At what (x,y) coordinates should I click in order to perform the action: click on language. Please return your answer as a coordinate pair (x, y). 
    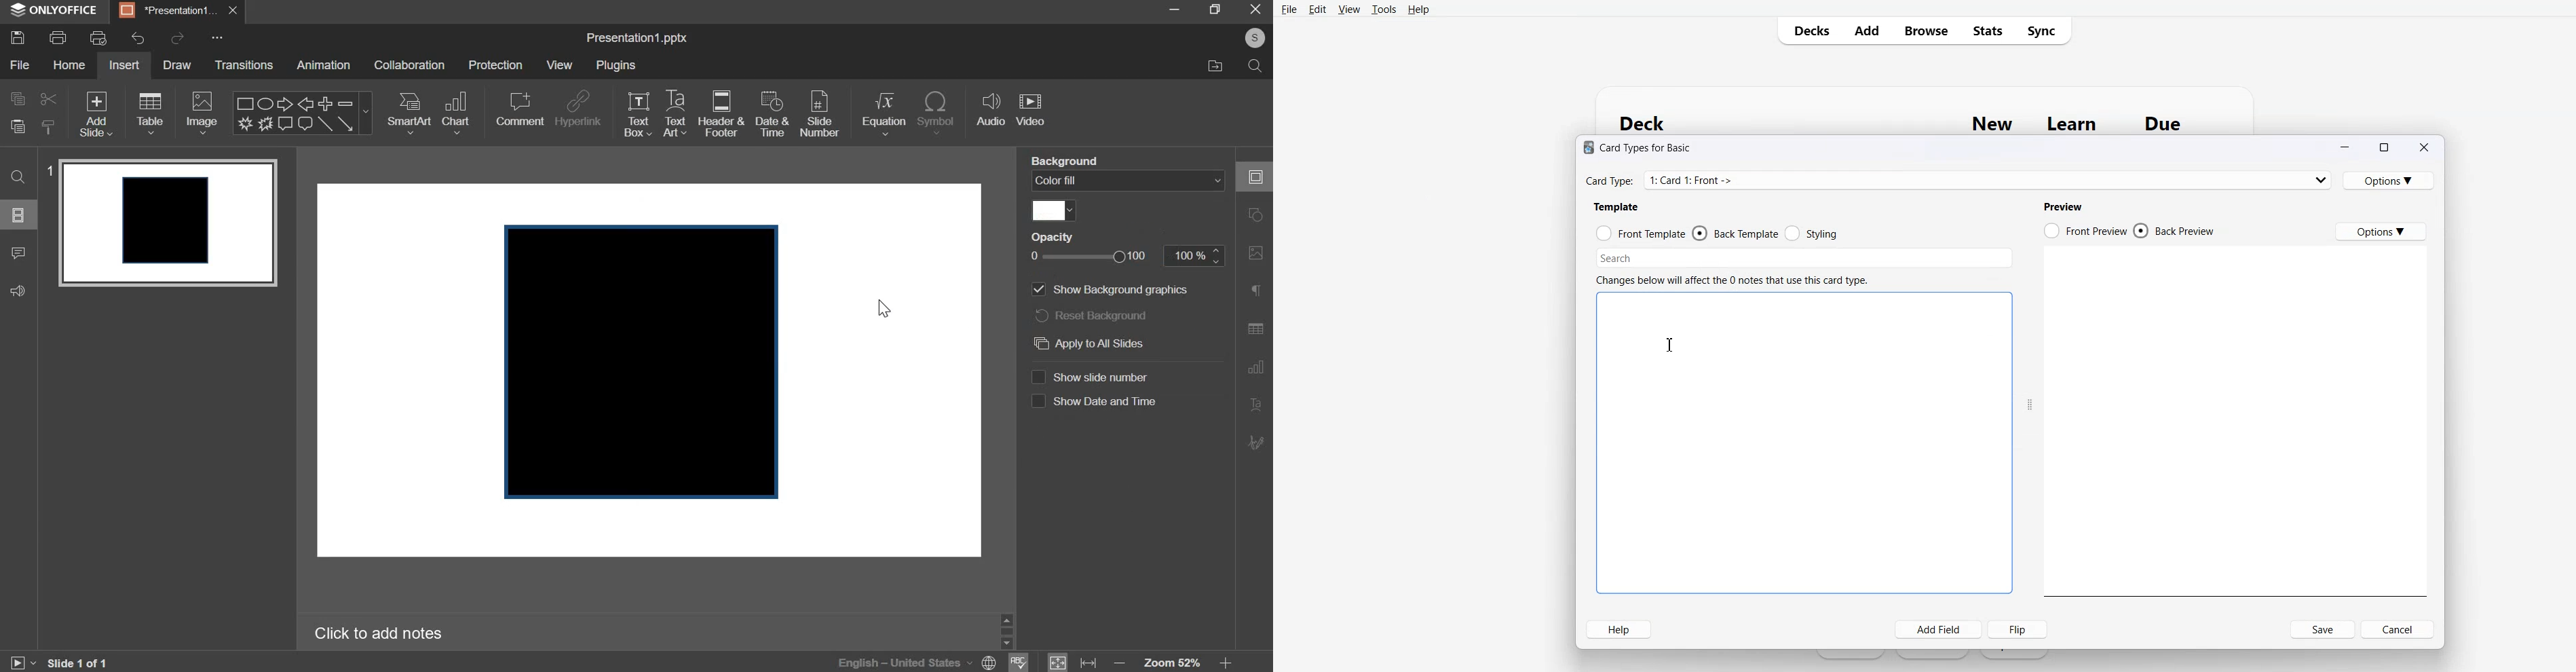
    Looking at the image, I should click on (898, 661).